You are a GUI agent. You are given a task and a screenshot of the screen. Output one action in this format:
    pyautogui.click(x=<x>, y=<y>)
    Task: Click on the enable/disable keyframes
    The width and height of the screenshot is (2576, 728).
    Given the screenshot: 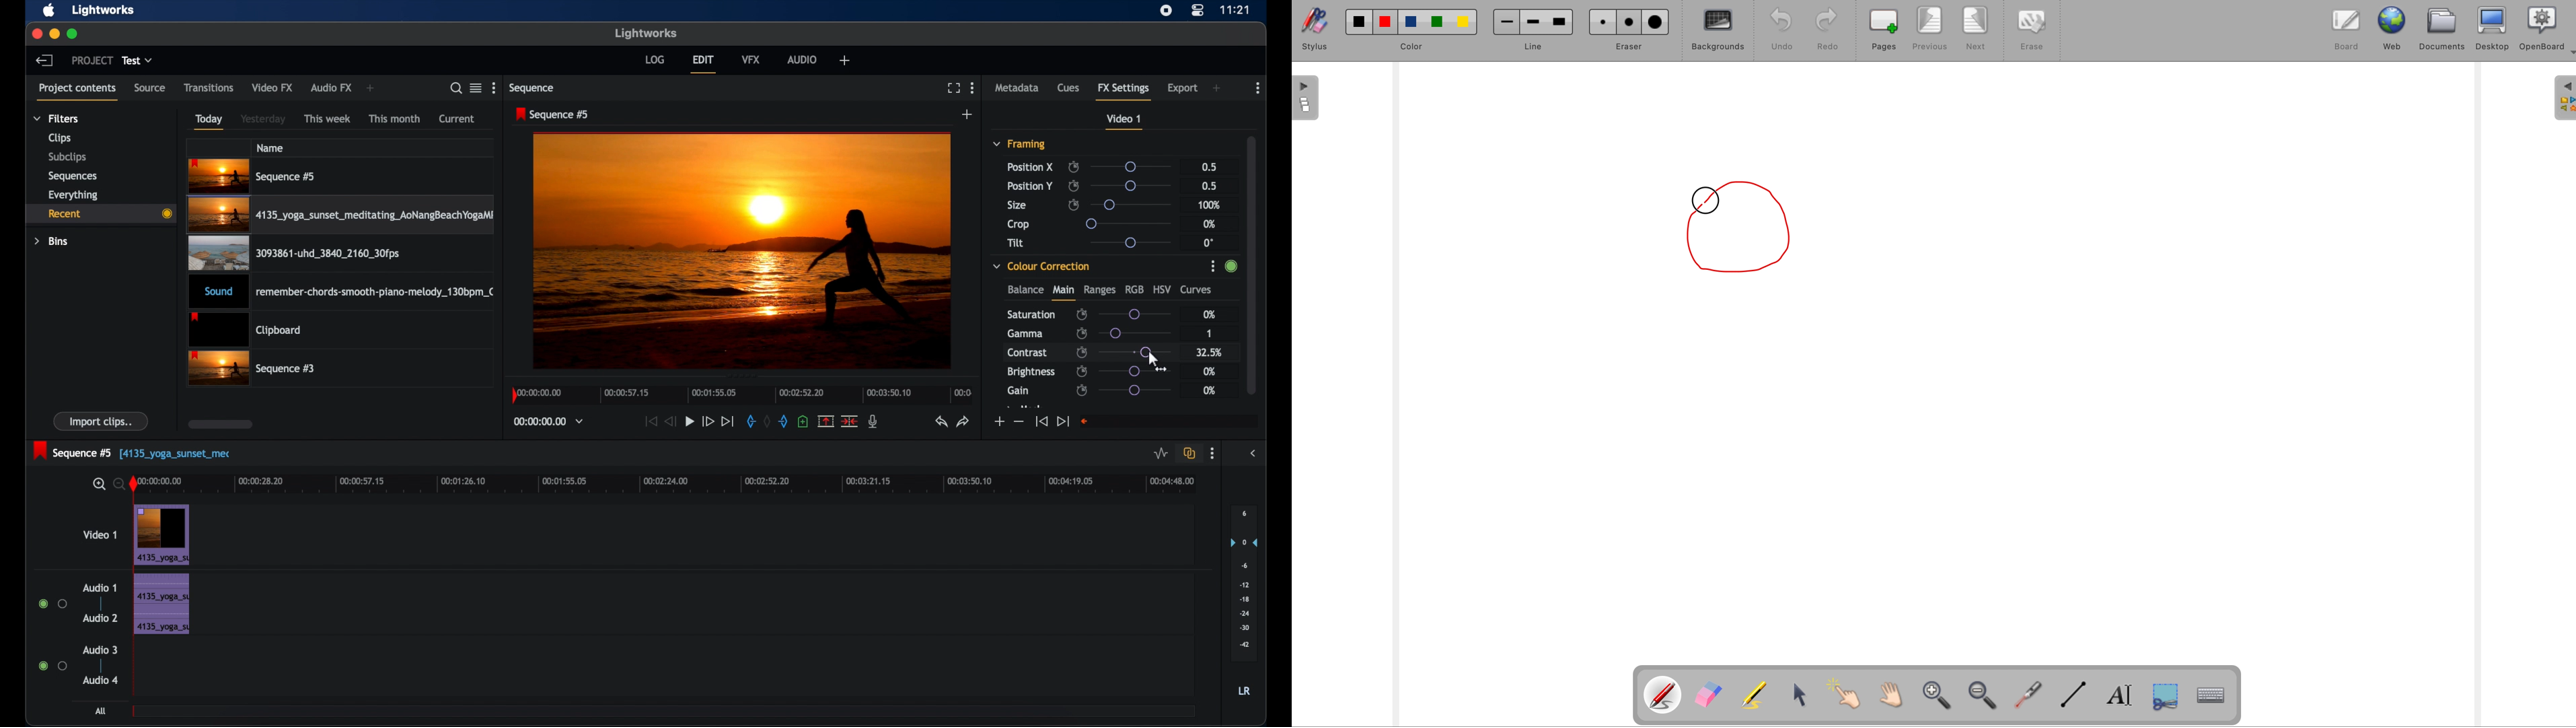 What is the action you would take?
    pyautogui.click(x=1082, y=351)
    